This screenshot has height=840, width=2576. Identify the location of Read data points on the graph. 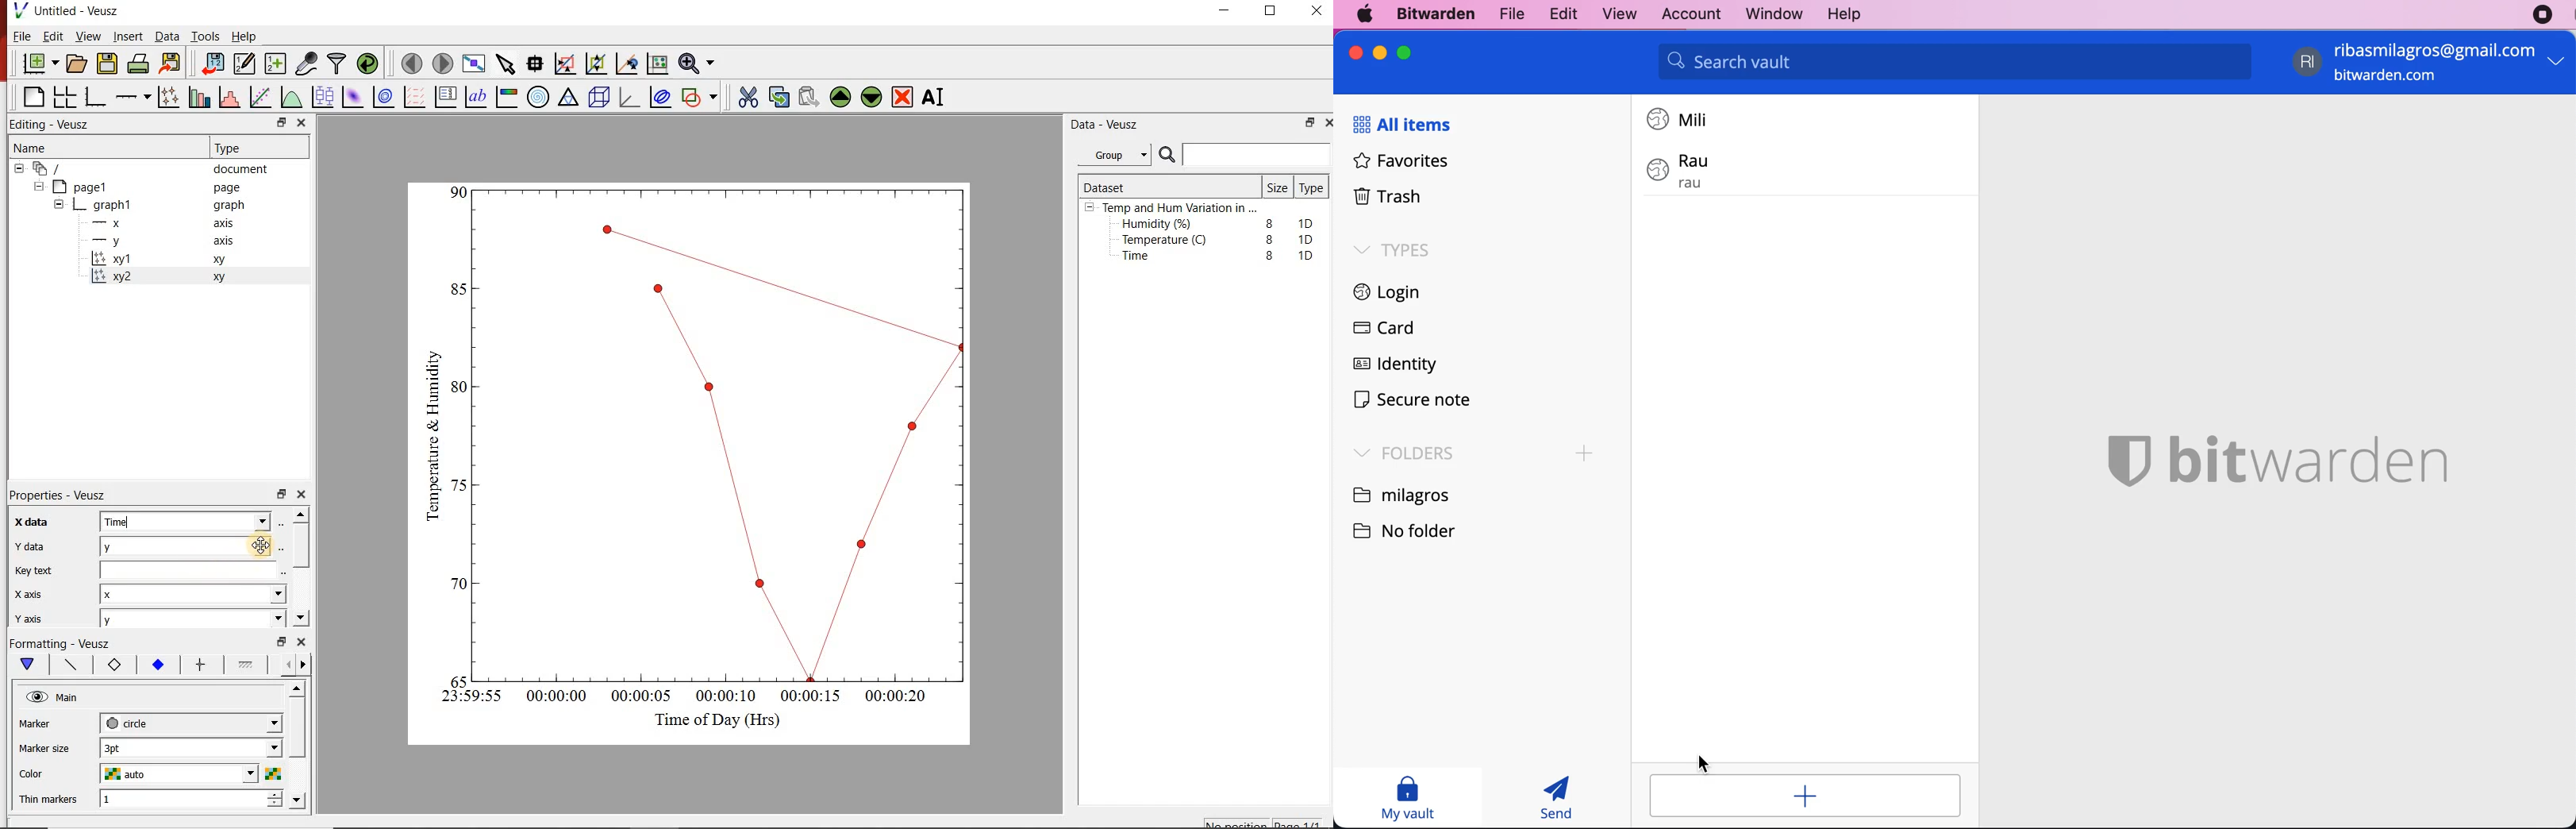
(536, 64).